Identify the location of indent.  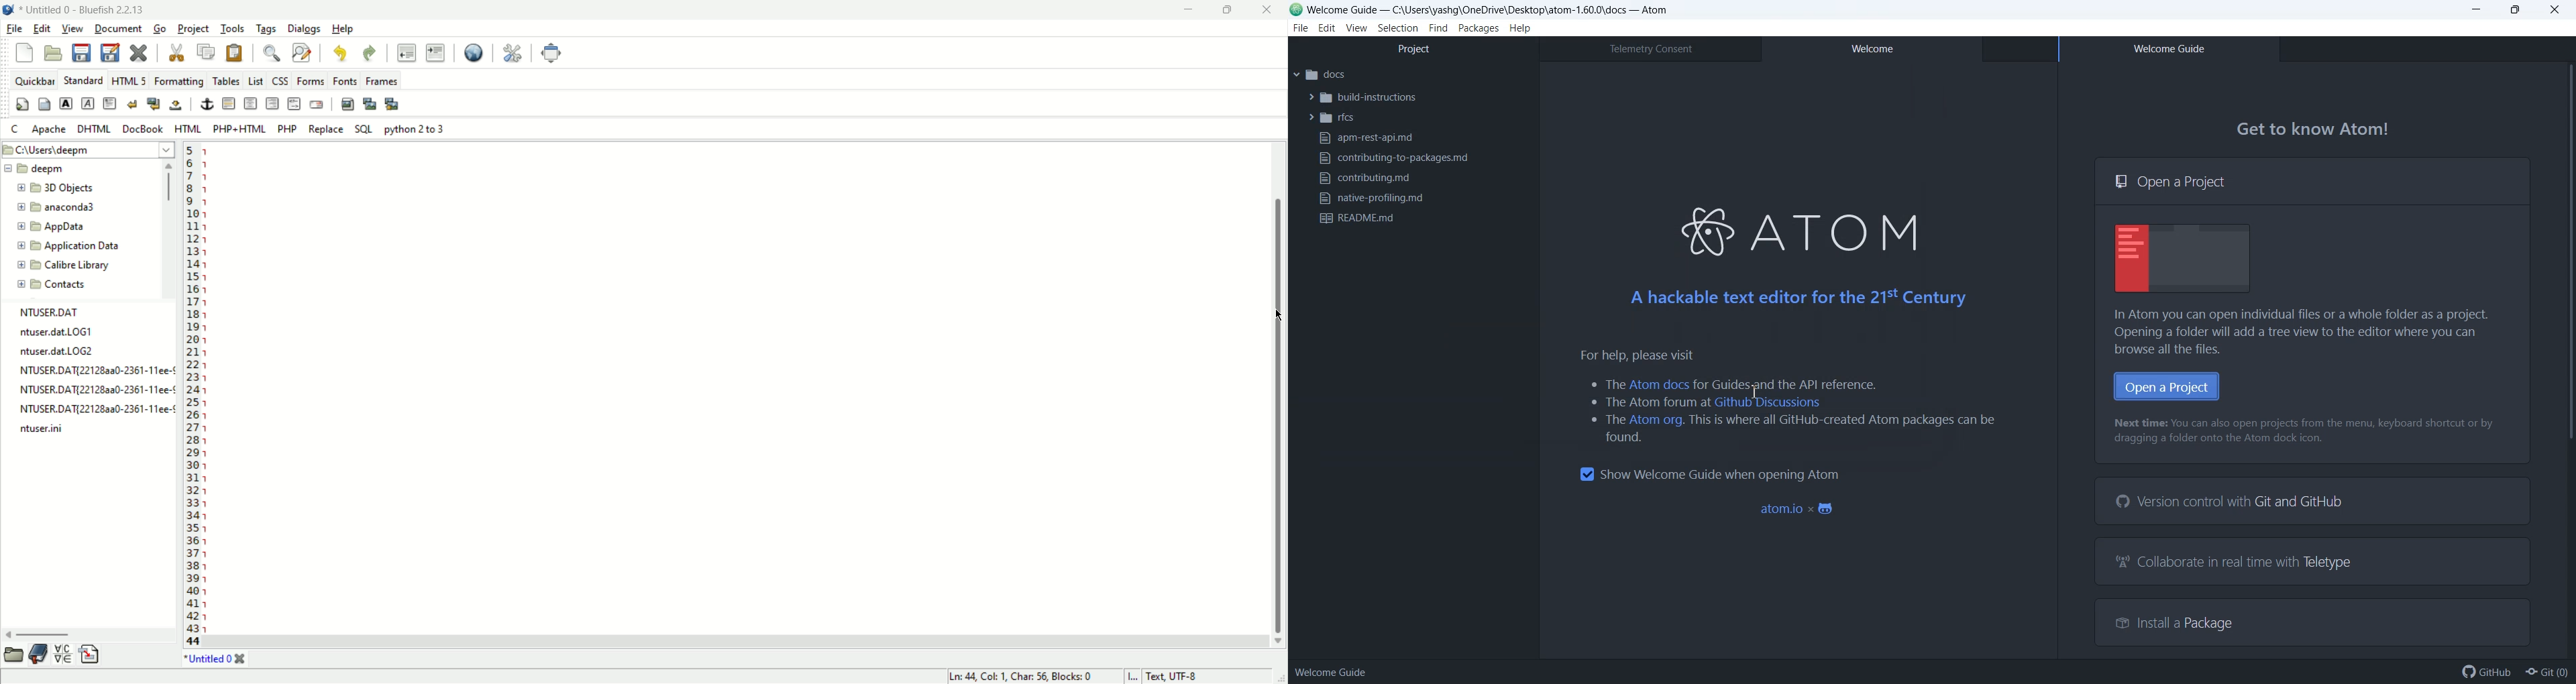
(435, 54).